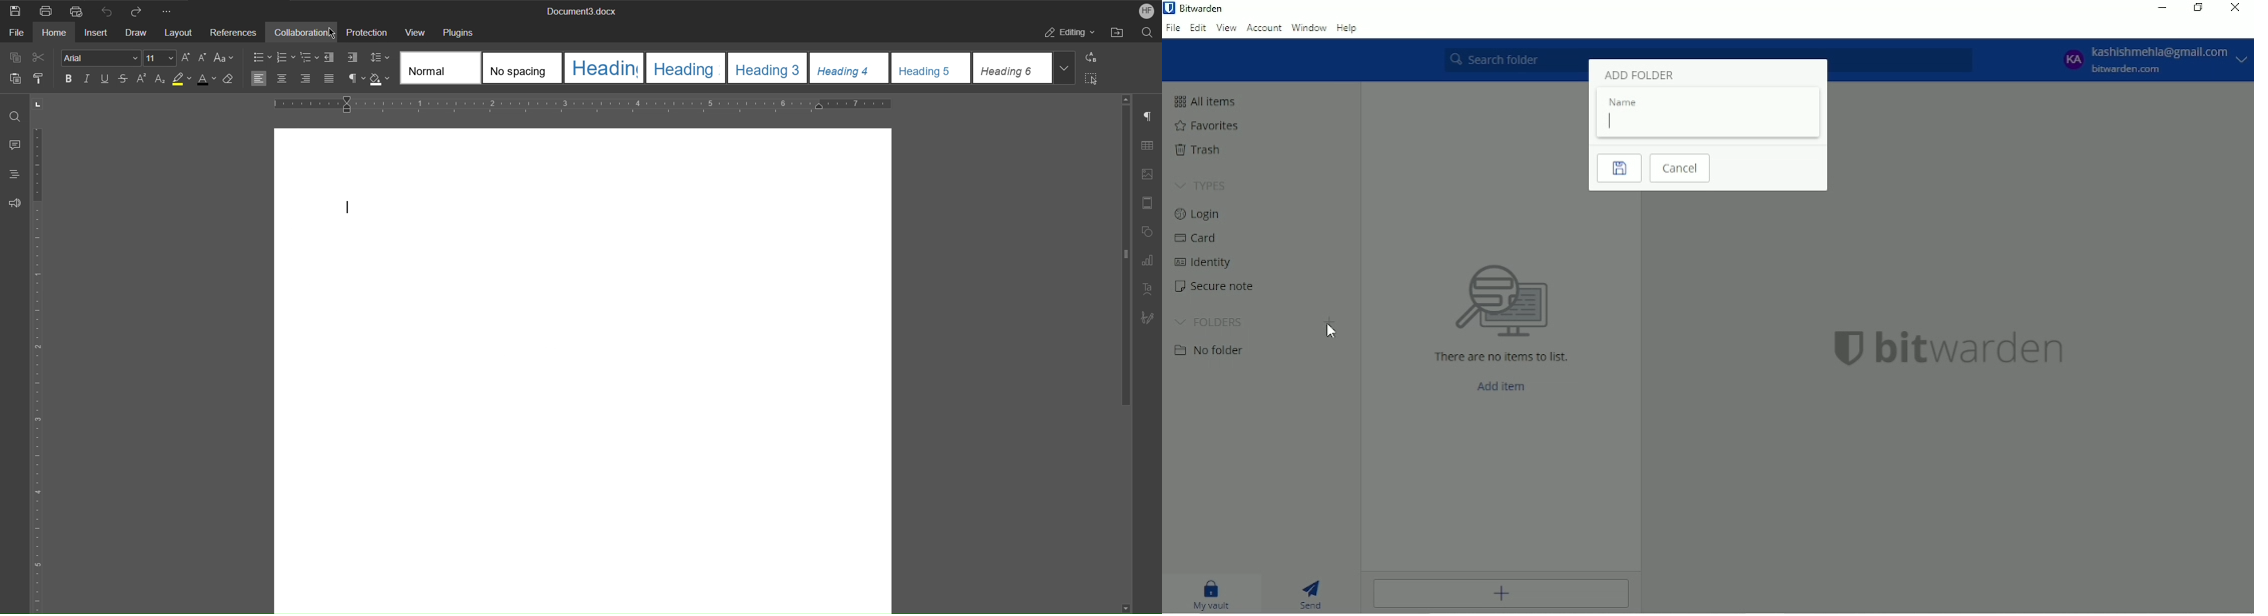  What do you see at coordinates (1638, 75) in the screenshot?
I see `Add Folder` at bounding box center [1638, 75].